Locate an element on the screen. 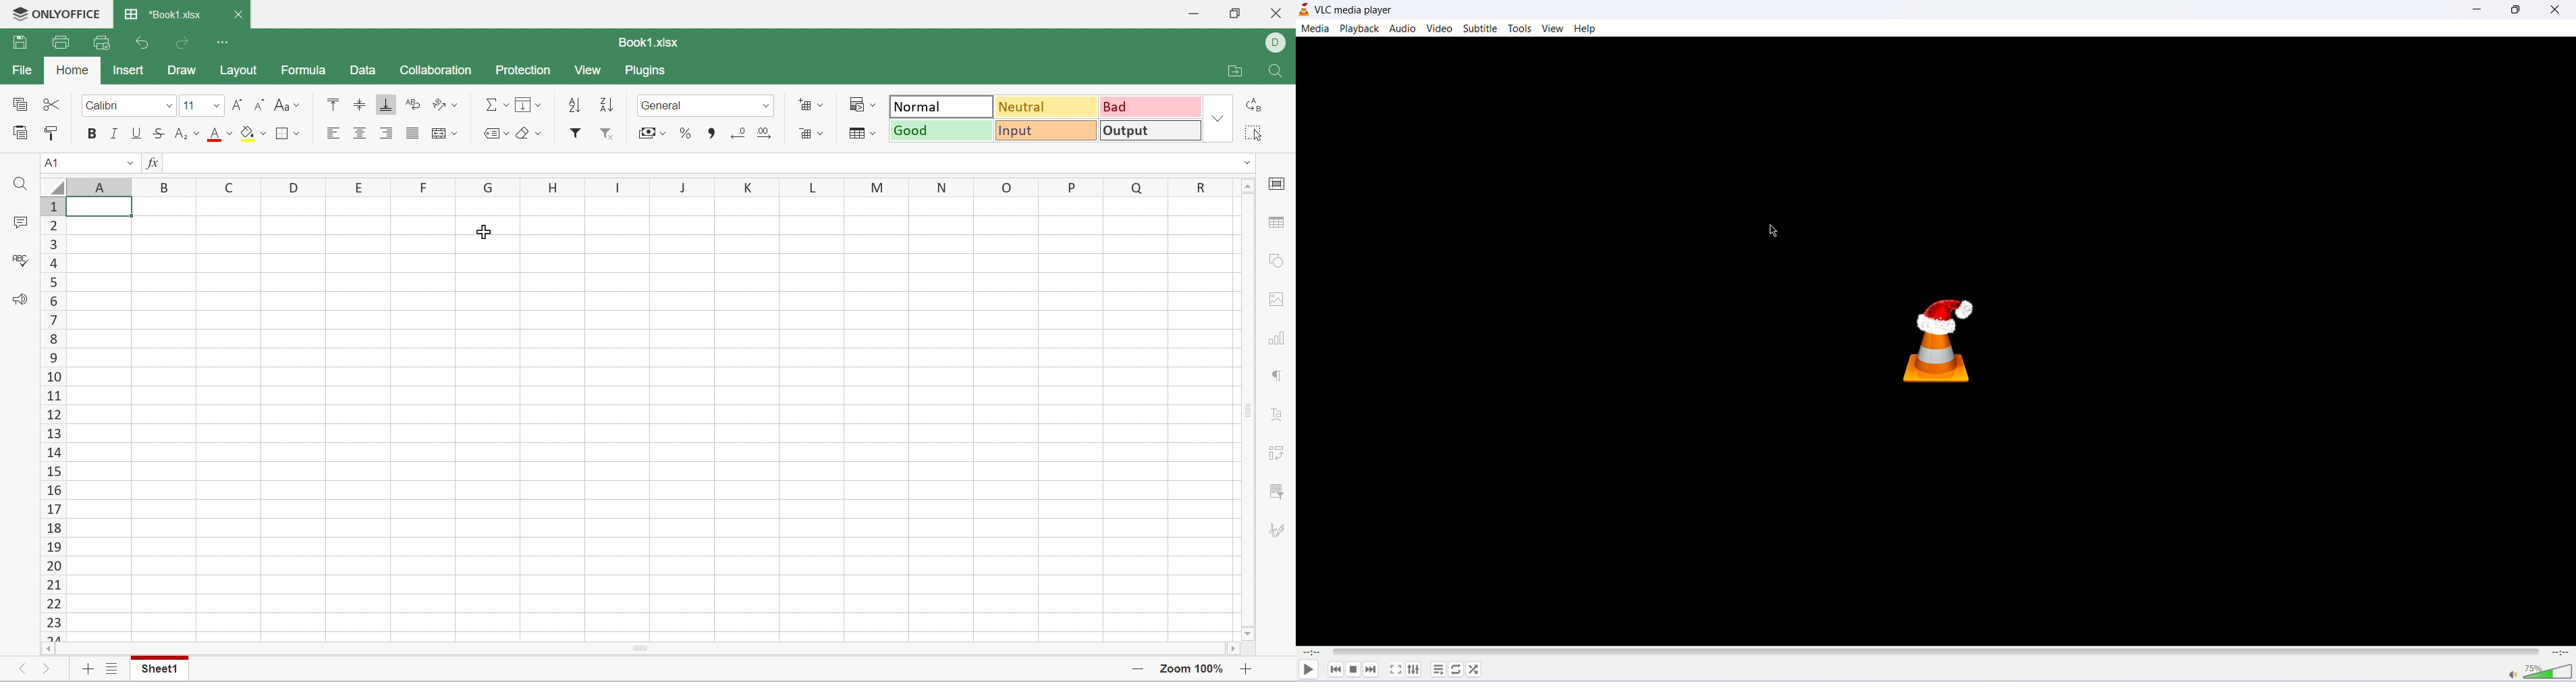 The height and width of the screenshot is (700, 2576). Data is located at coordinates (364, 71).